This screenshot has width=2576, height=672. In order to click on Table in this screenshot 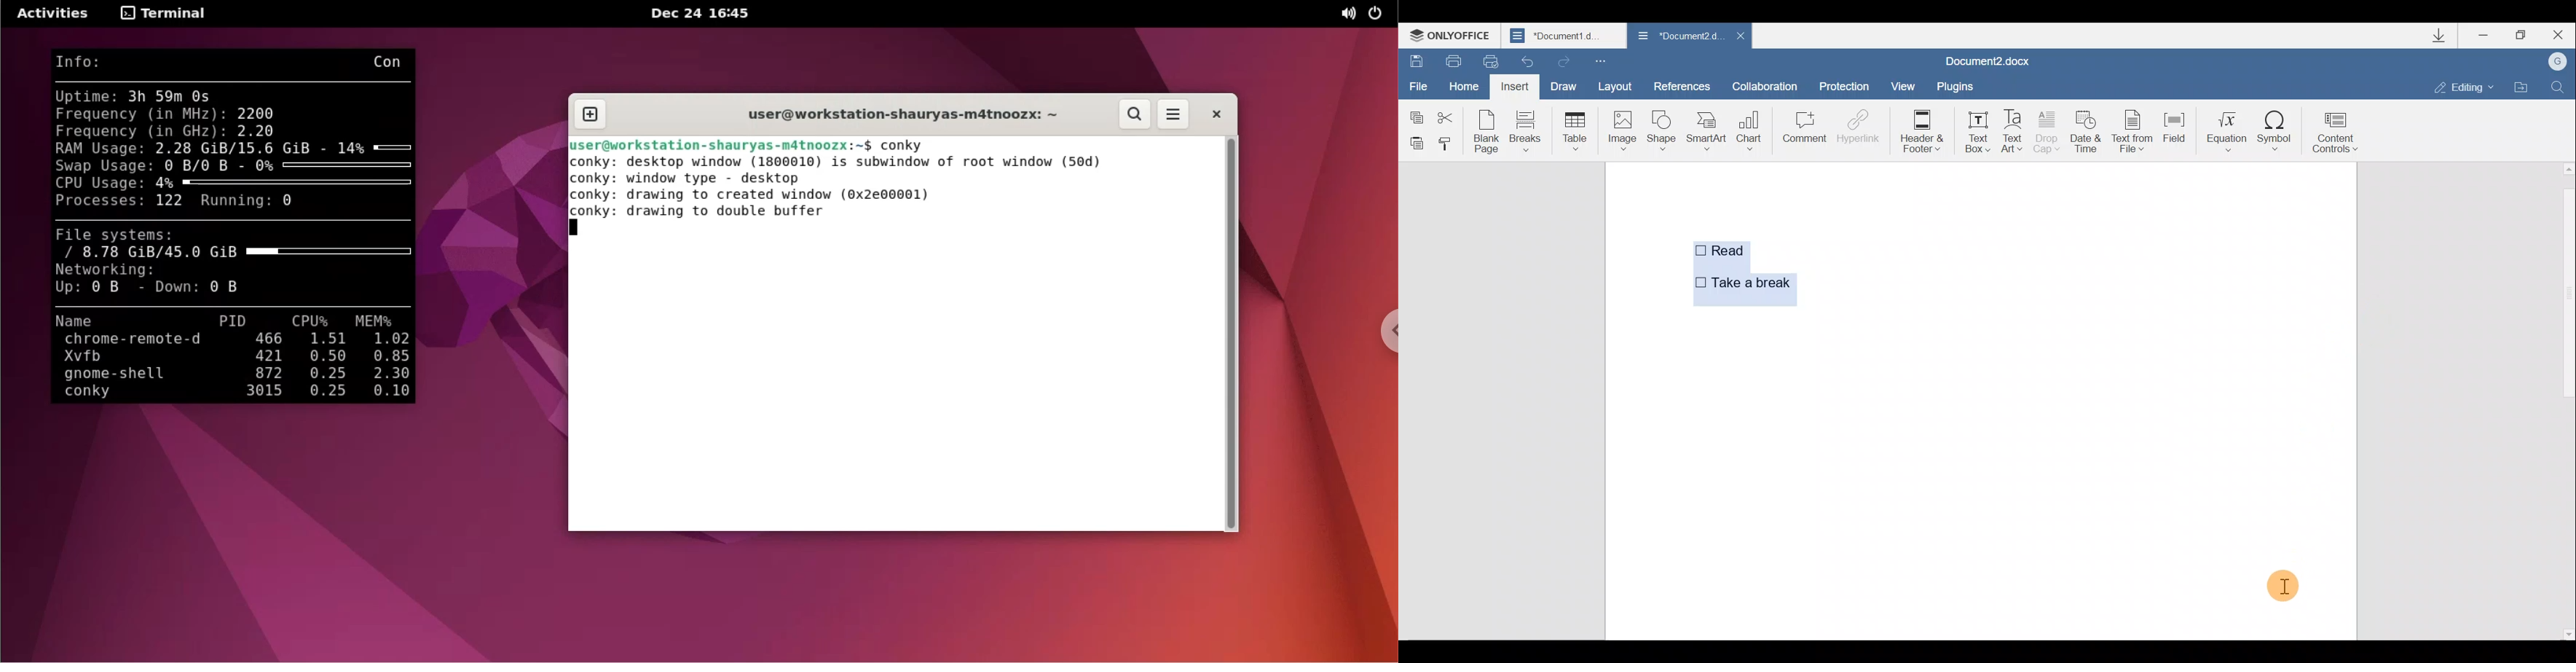, I will do `click(1573, 129)`.